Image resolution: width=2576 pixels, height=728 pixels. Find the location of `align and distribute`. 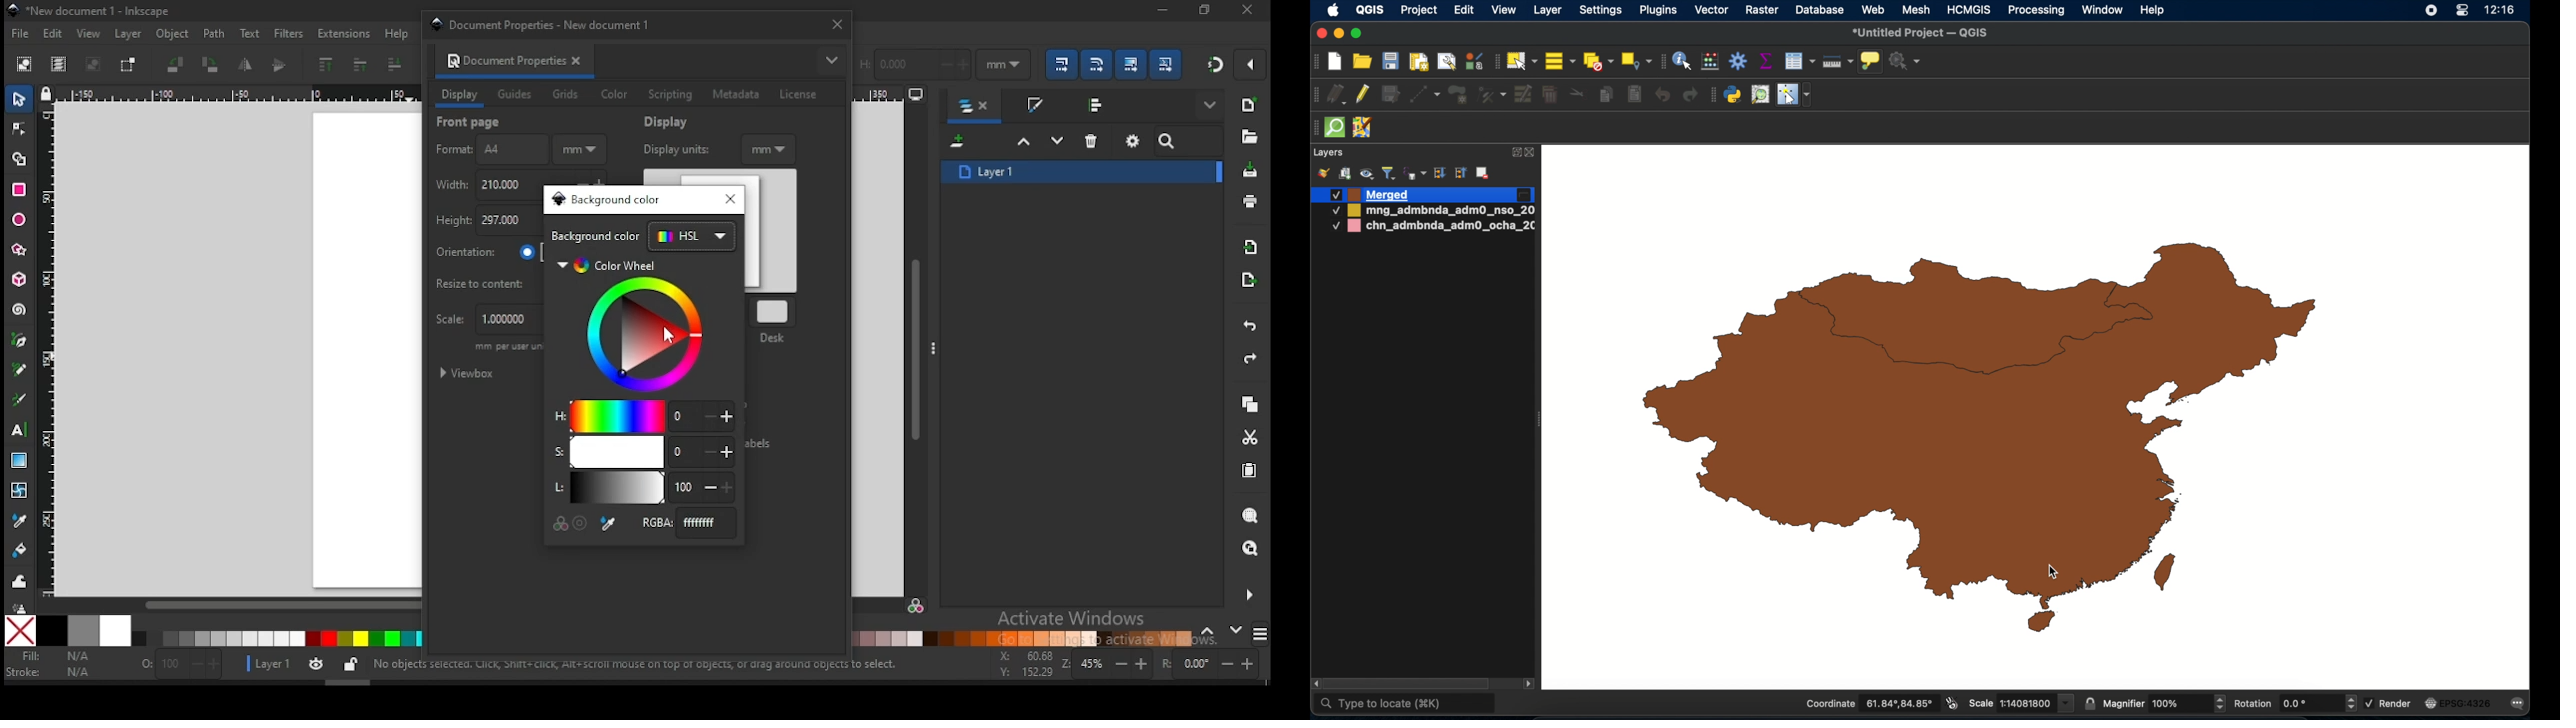

align and distribute is located at coordinates (1098, 104).